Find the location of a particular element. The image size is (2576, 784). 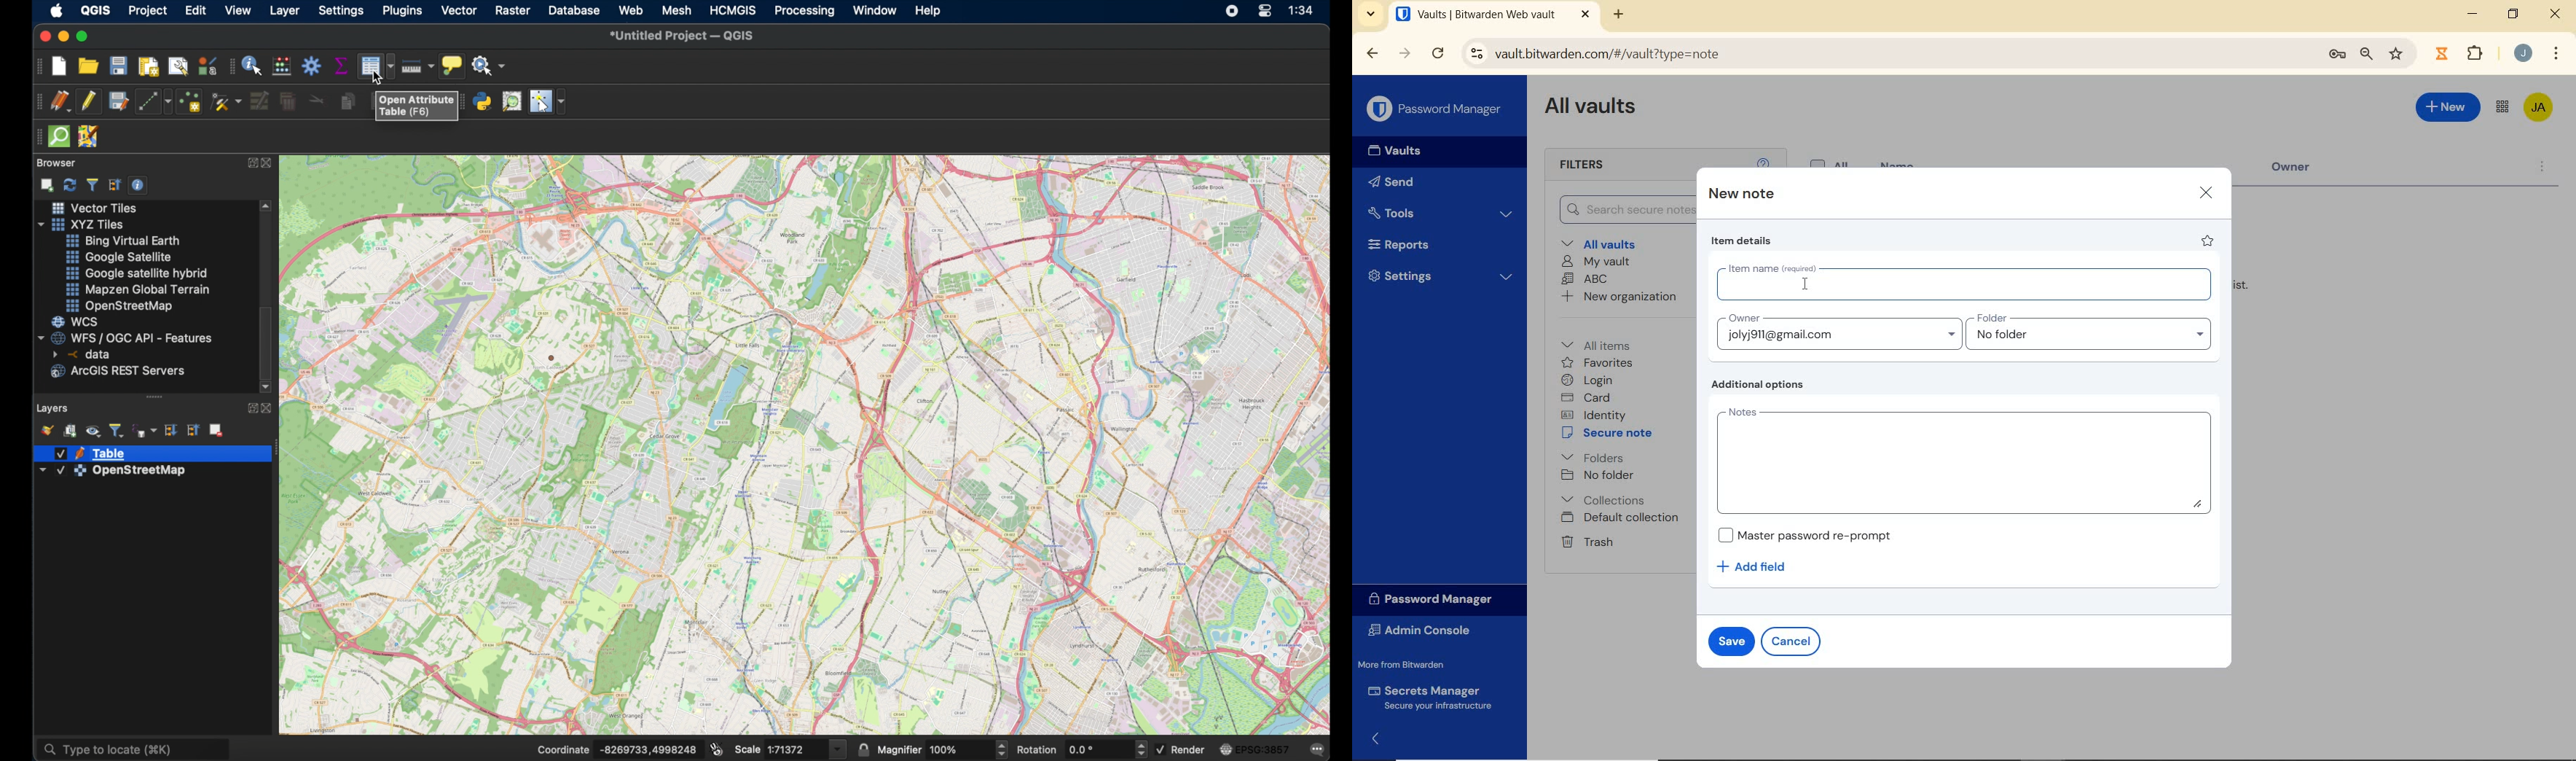

Secrets Manager is located at coordinates (1434, 697).